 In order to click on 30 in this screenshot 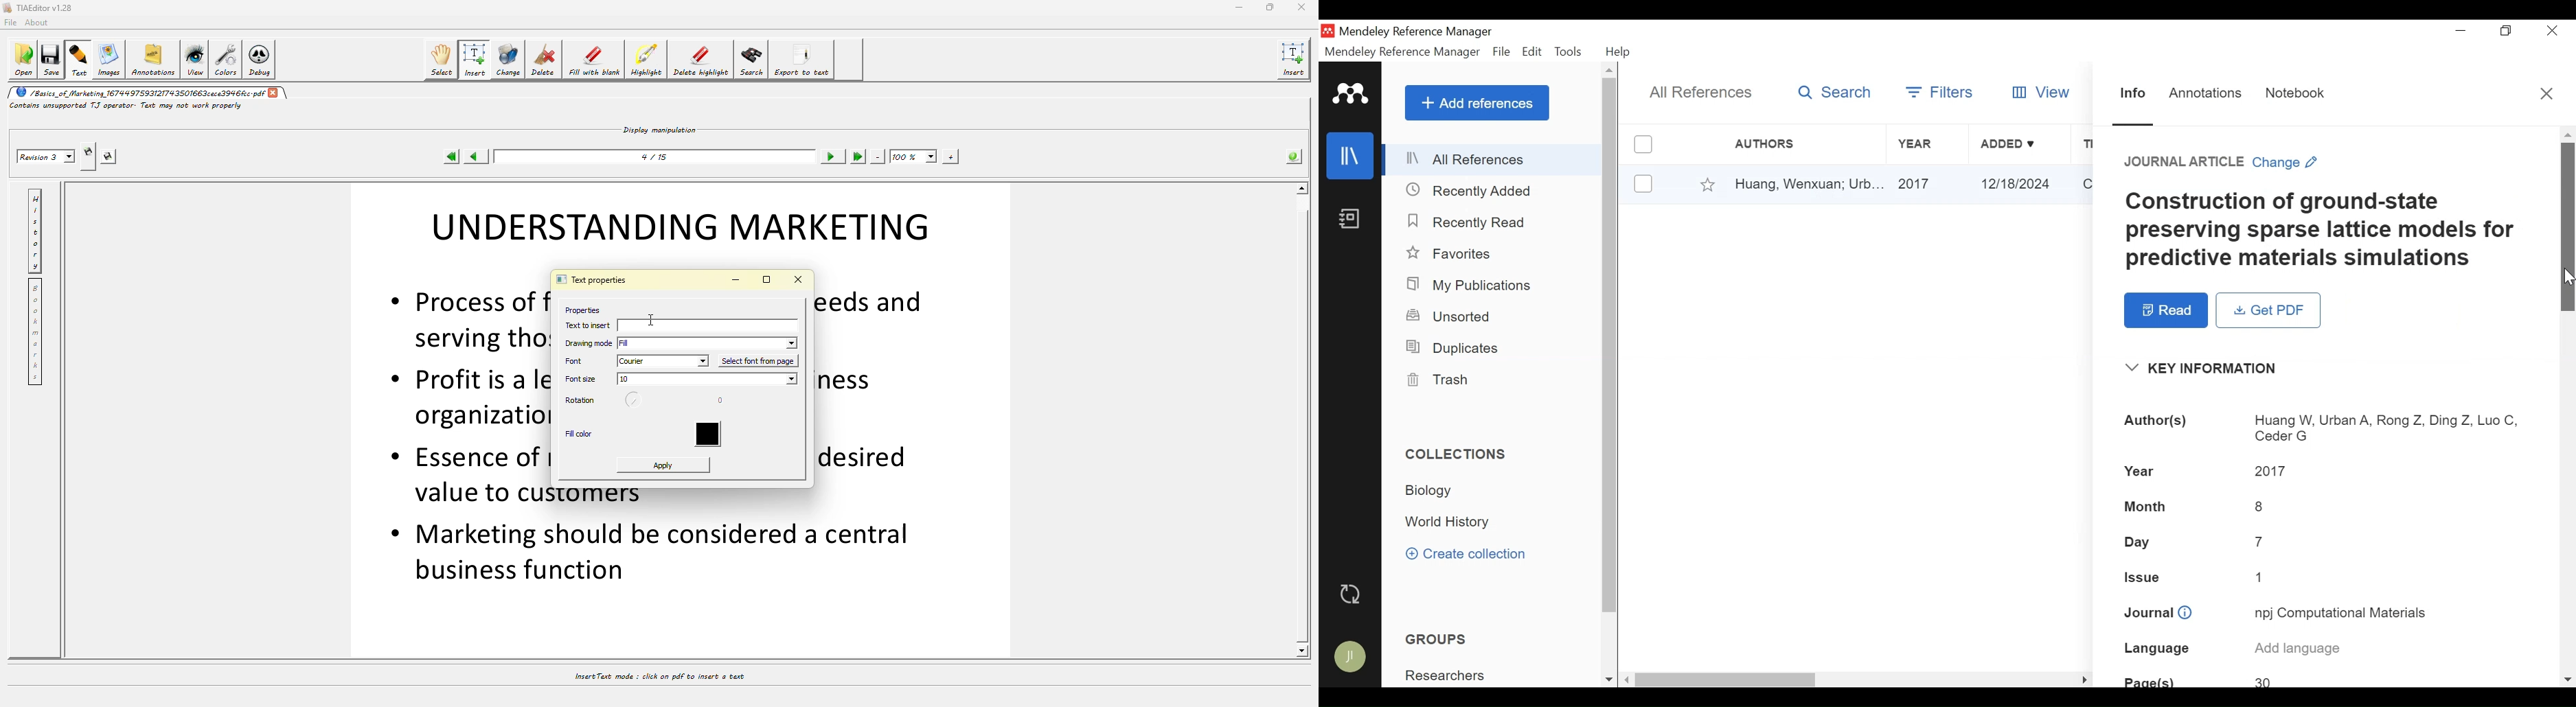, I will do `click(2266, 681)`.